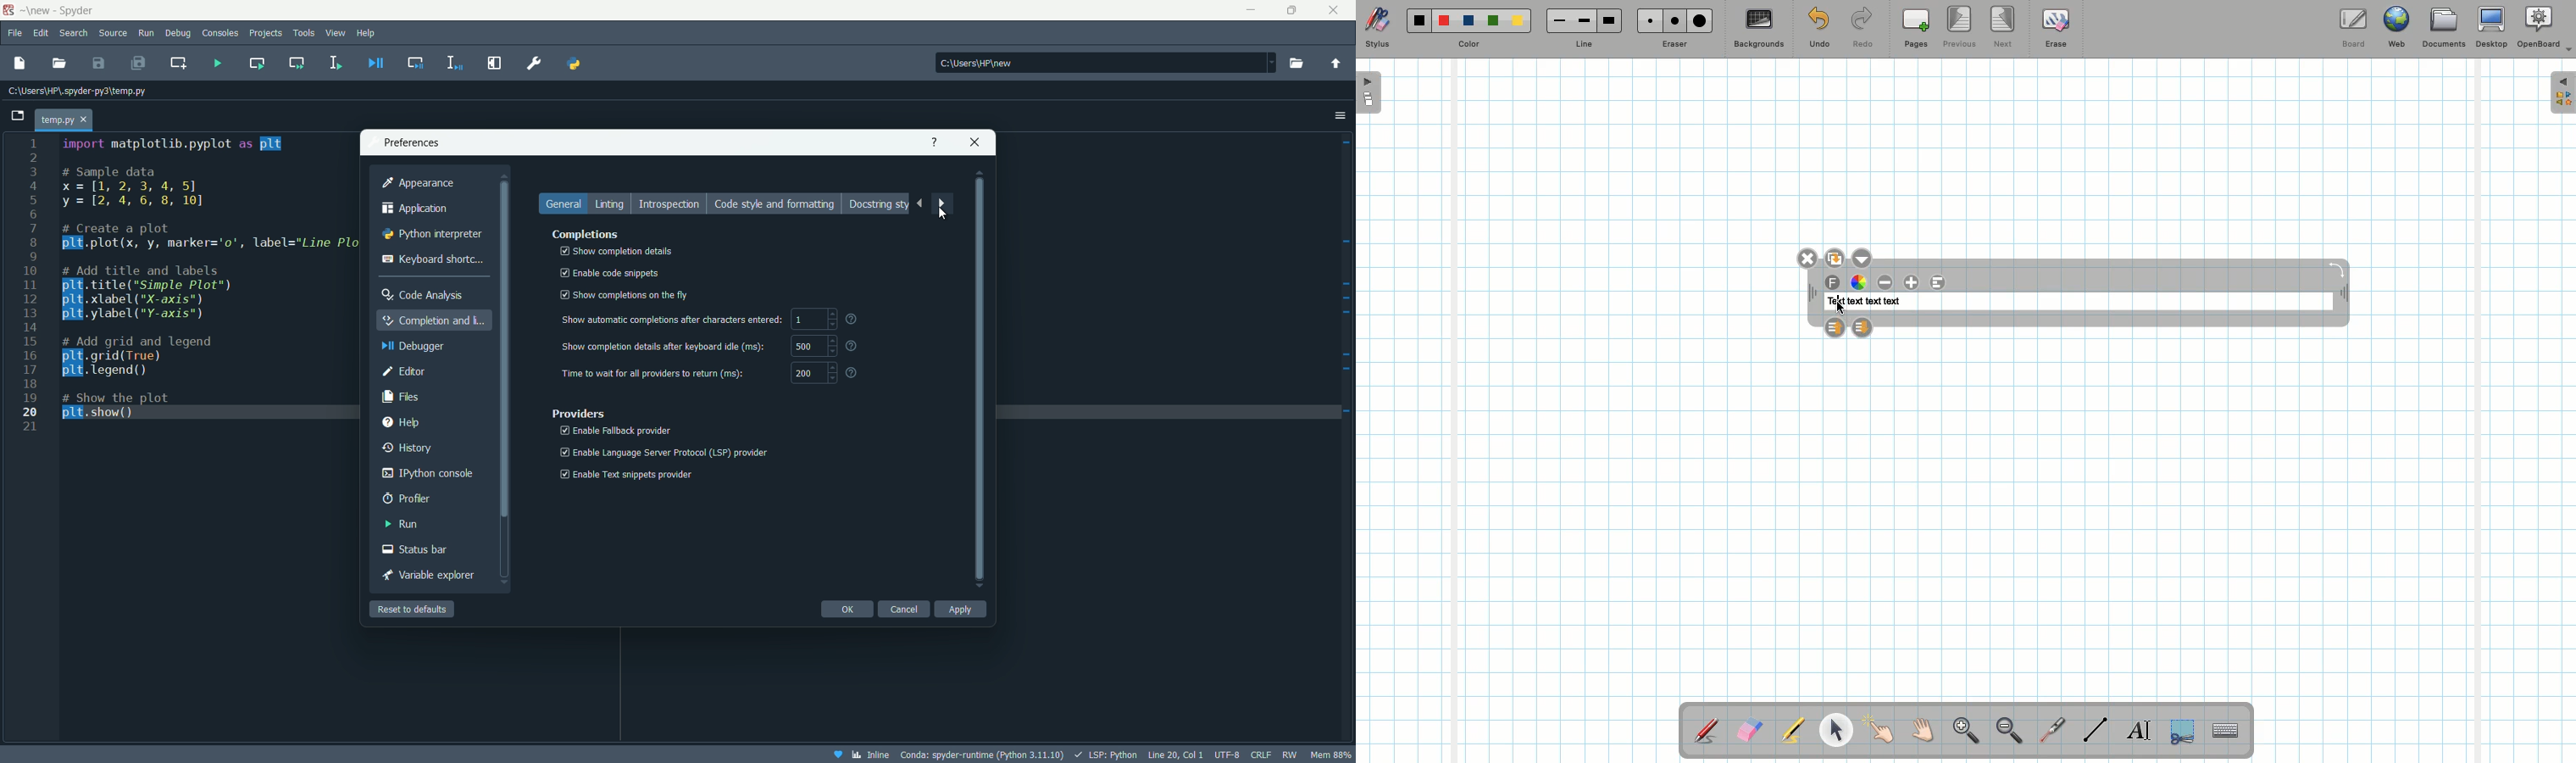 The height and width of the screenshot is (784, 2576). What do you see at coordinates (612, 206) in the screenshot?
I see `linting` at bounding box center [612, 206].